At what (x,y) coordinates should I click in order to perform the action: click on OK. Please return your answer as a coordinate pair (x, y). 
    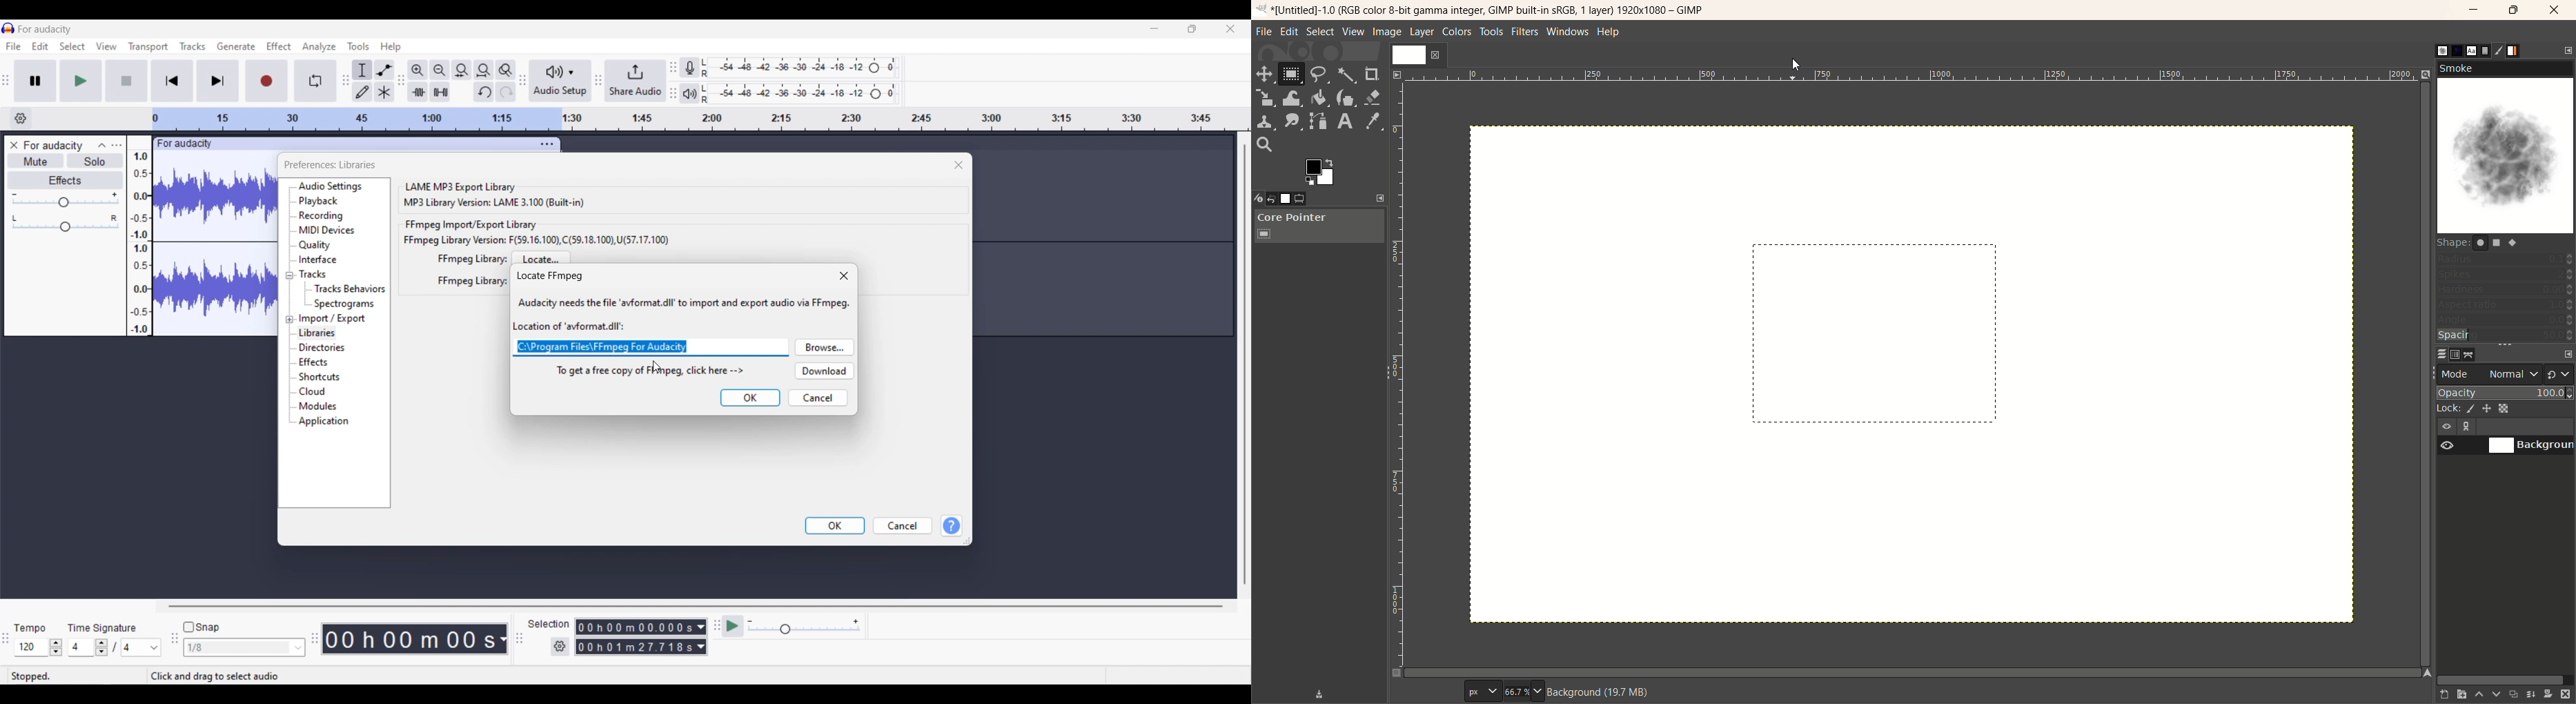
    Looking at the image, I should click on (834, 526).